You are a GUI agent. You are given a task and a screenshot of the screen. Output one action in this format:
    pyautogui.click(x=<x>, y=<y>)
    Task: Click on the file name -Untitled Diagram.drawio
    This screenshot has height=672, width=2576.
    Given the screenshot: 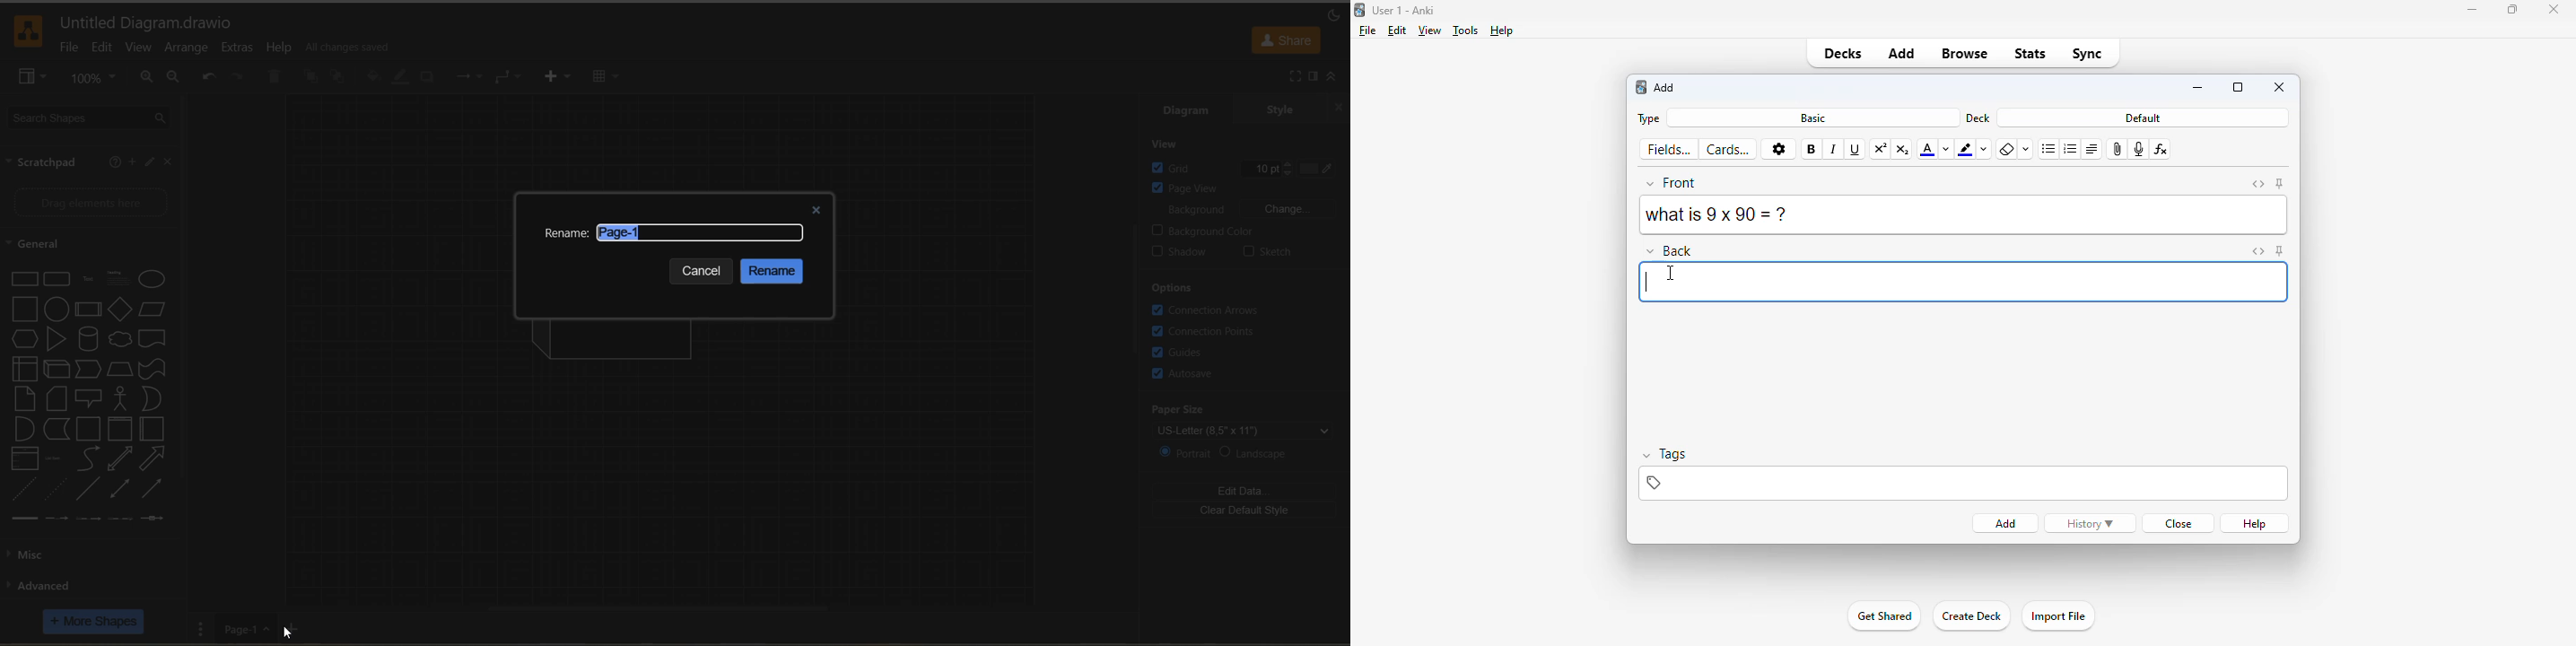 What is the action you would take?
    pyautogui.click(x=151, y=23)
    